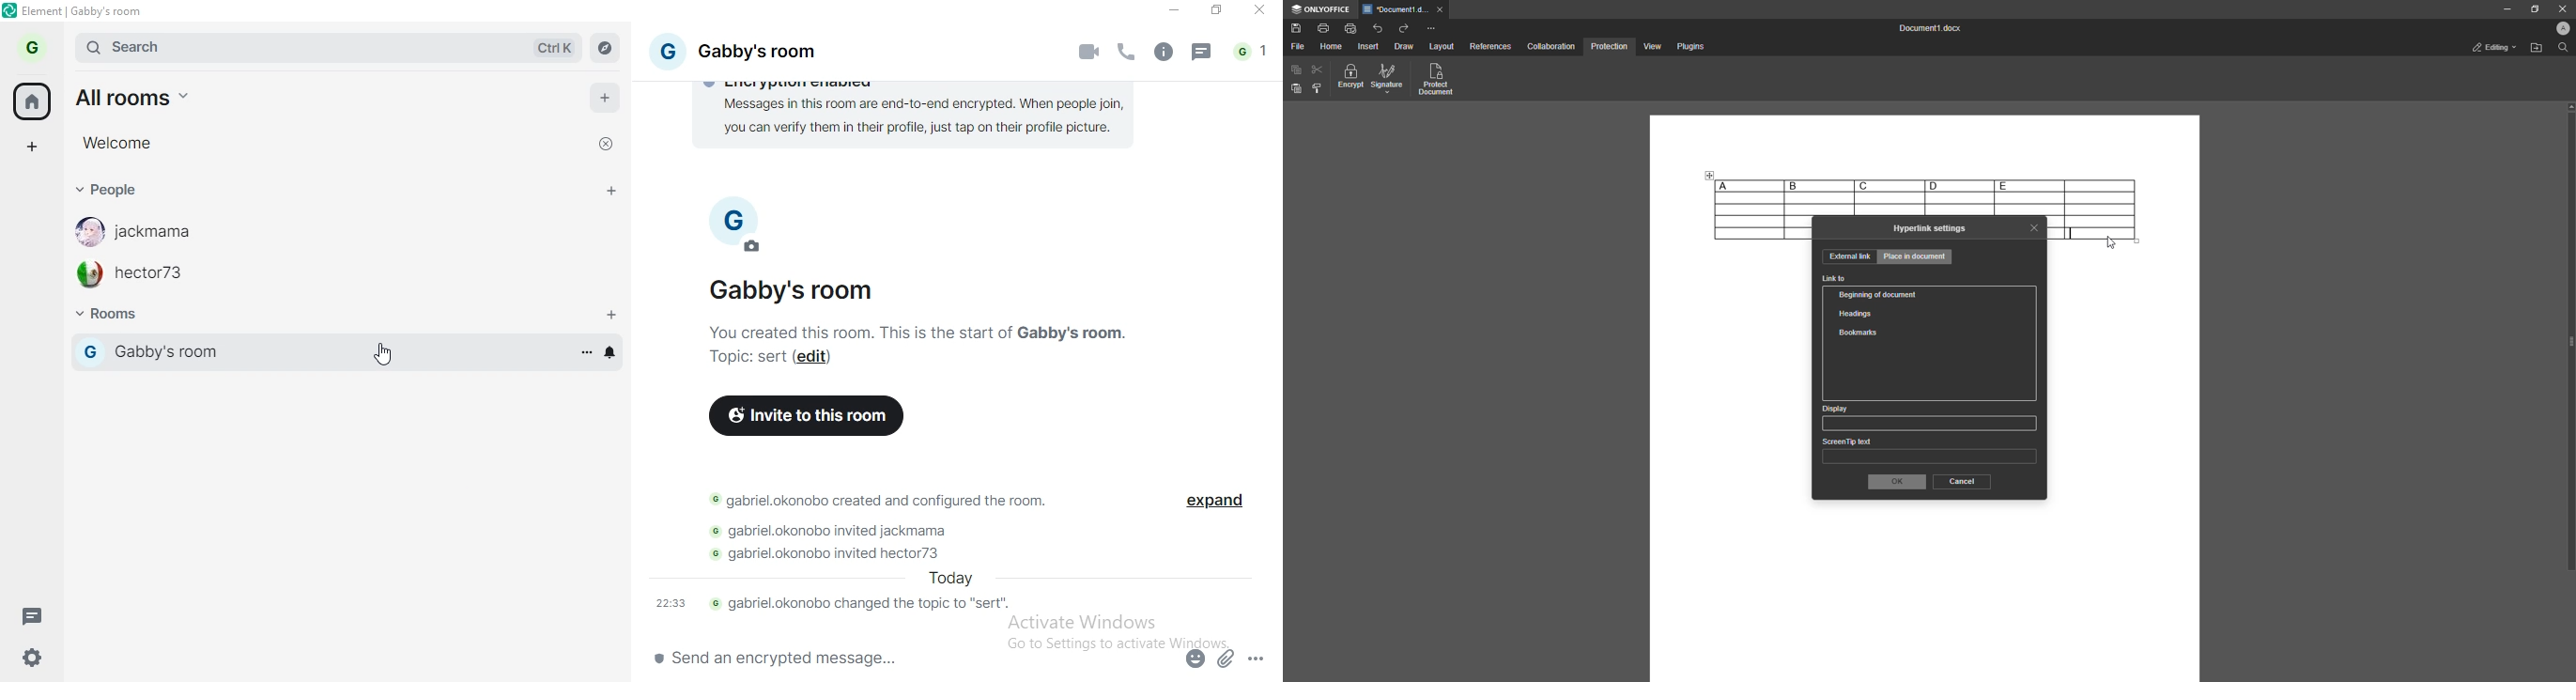 This screenshot has height=700, width=2576. I want to click on Cells, so click(1926, 204).